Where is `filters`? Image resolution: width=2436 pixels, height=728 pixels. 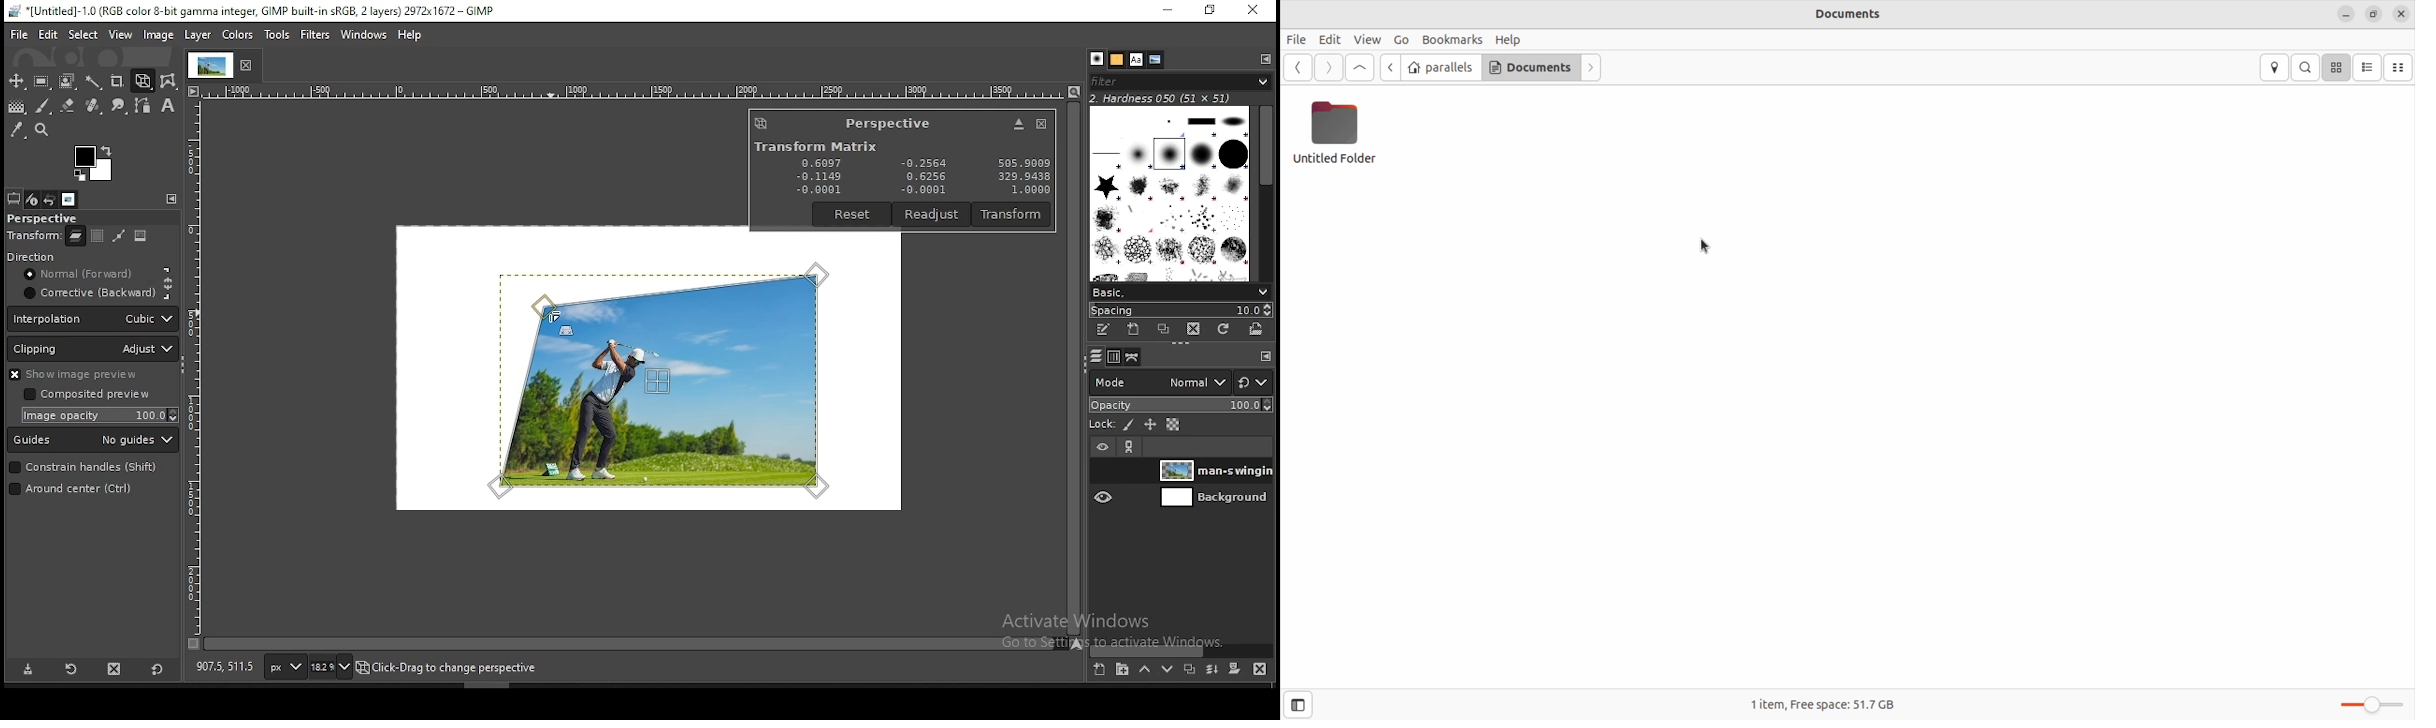
filters is located at coordinates (314, 34).